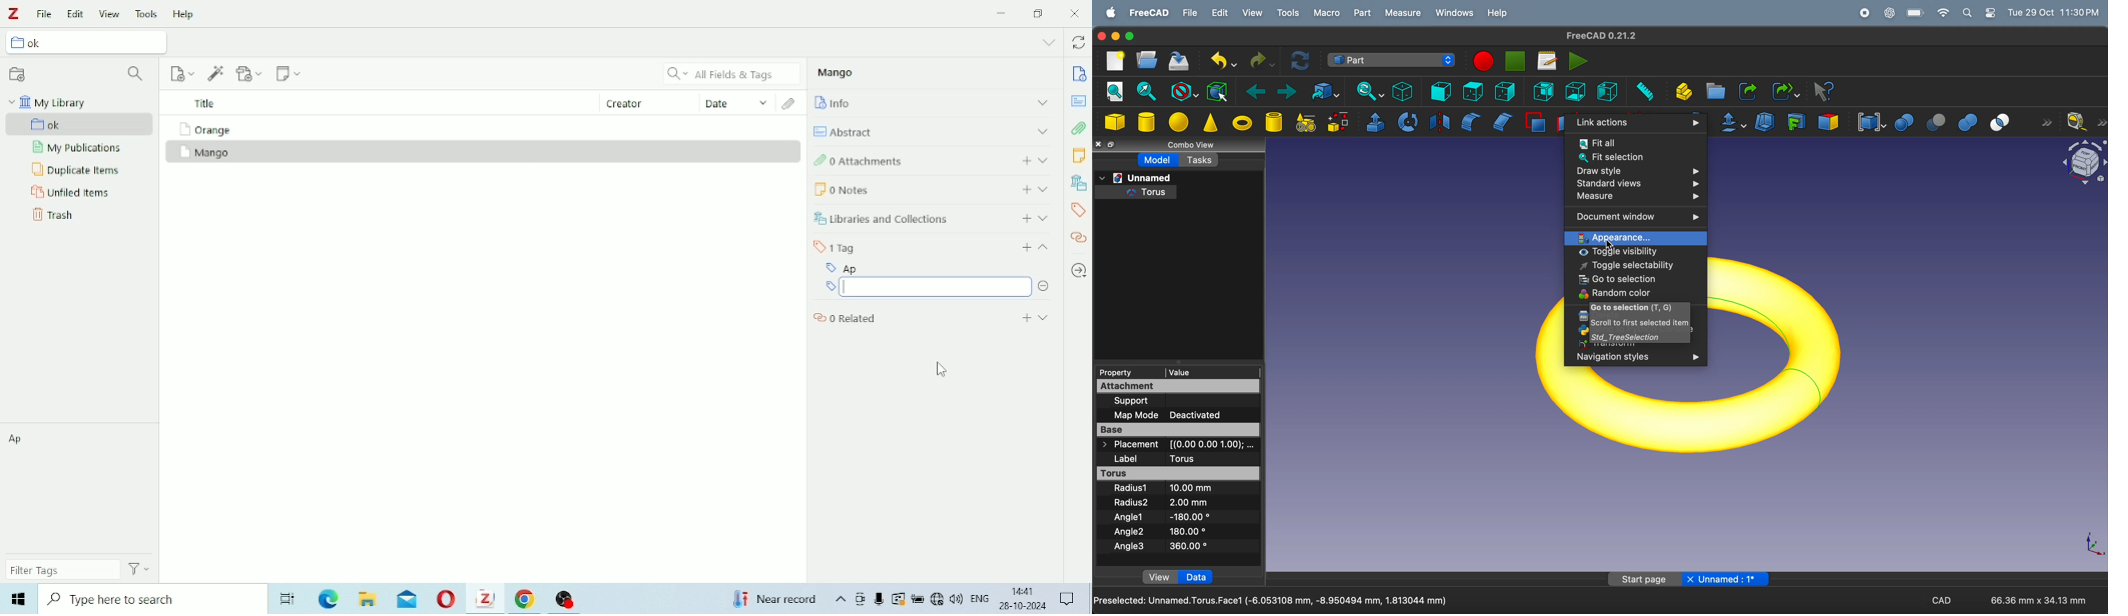 The height and width of the screenshot is (616, 2128). What do you see at coordinates (1404, 91) in the screenshot?
I see `isometric view` at bounding box center [1404, 91].